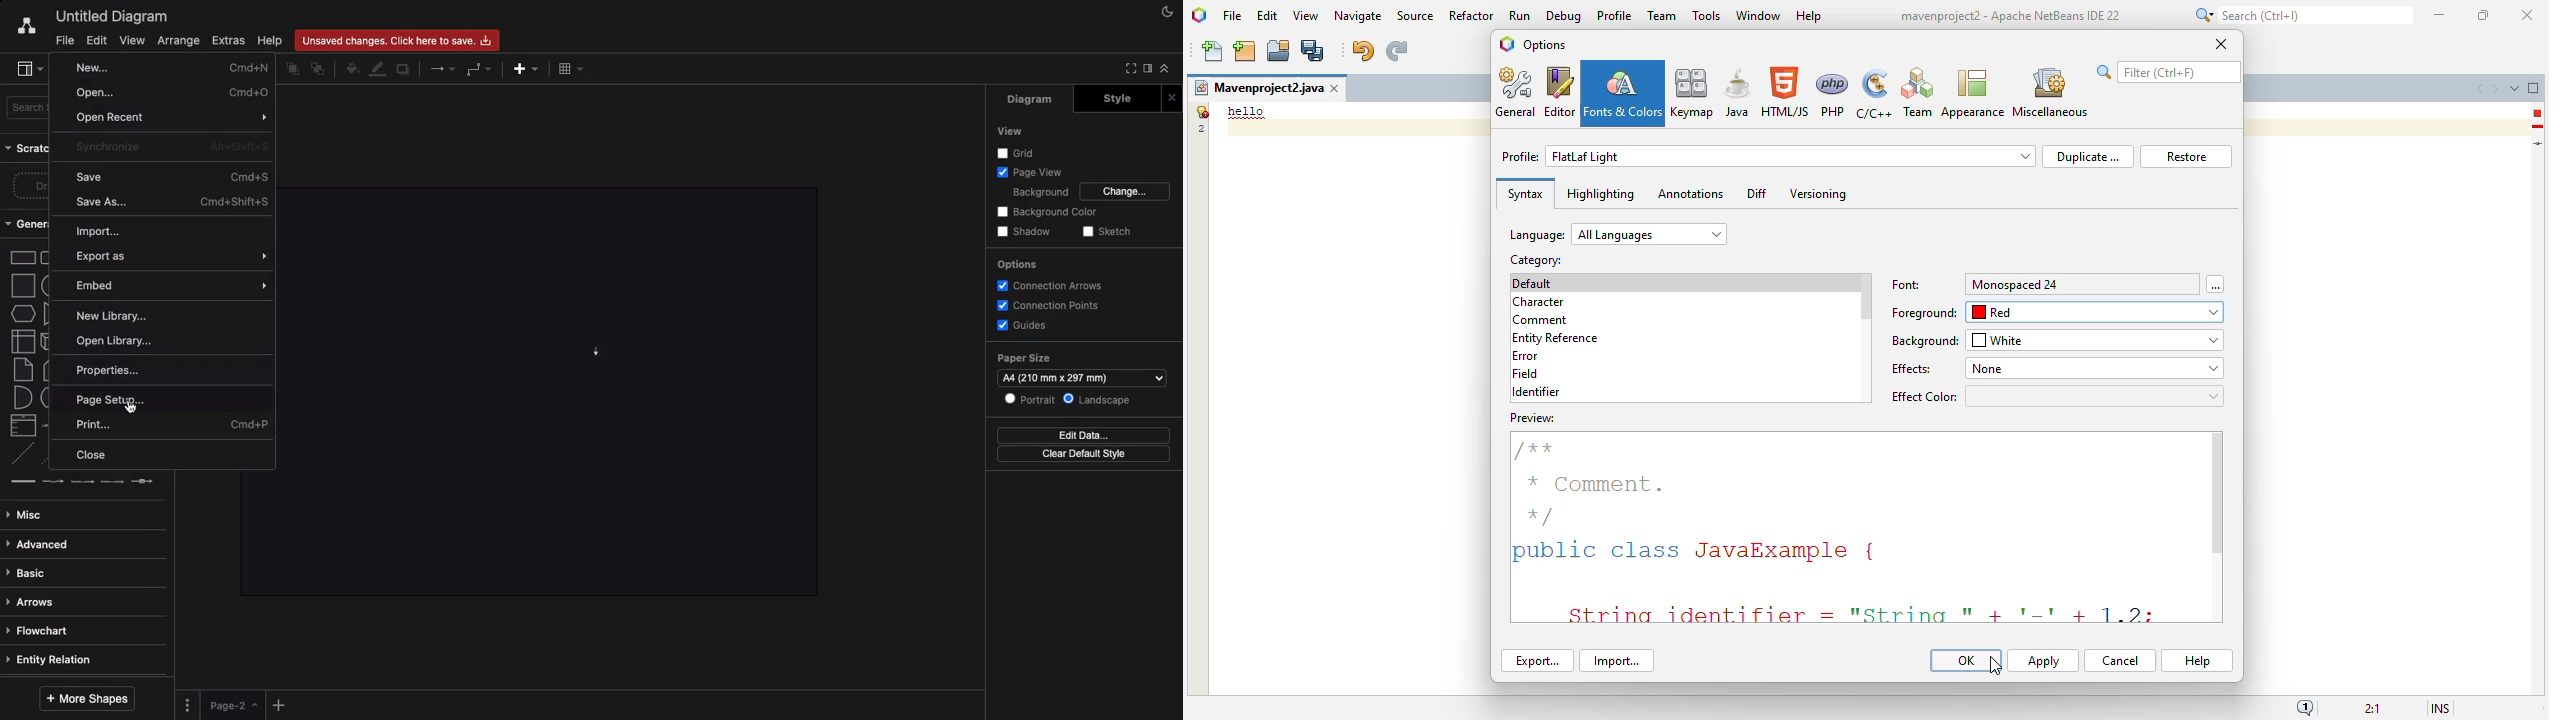 This screenshot has width=2576, height=728. Describe the element at coordinates (399, 39) in the screenshot. I see `Unsaved changes. Click here to save` at that location.